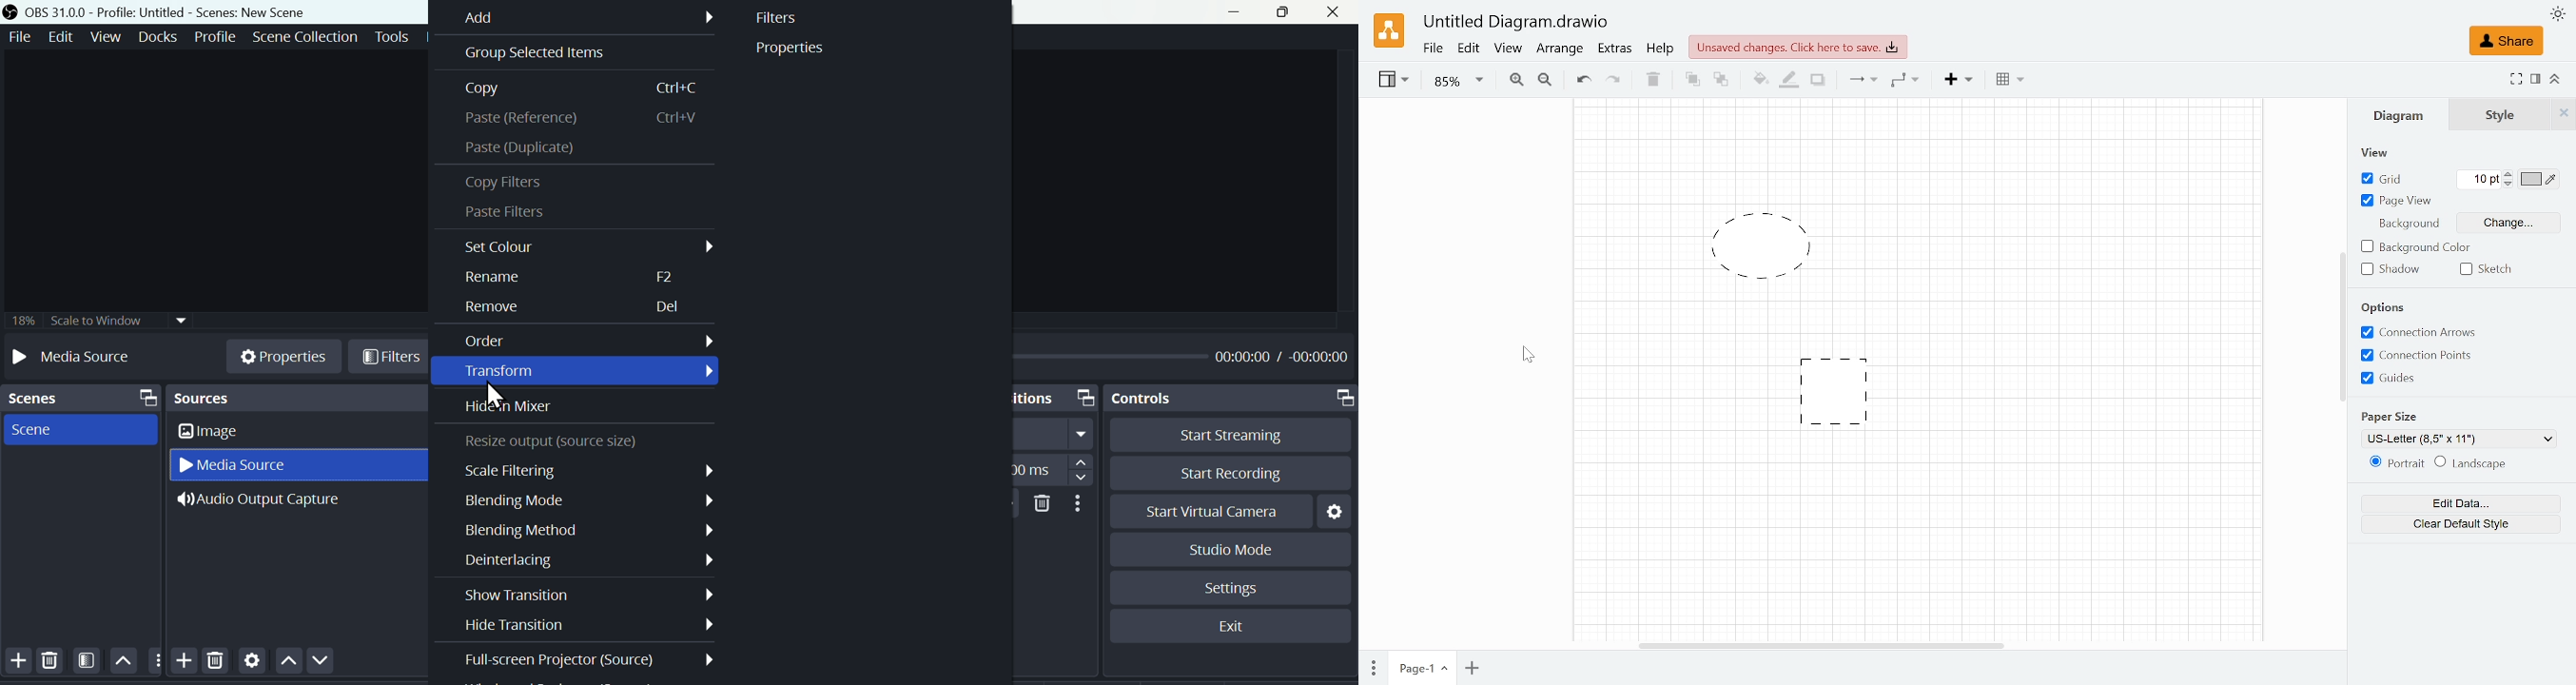  I want to click on Paste duplicate, so click(529, 149).